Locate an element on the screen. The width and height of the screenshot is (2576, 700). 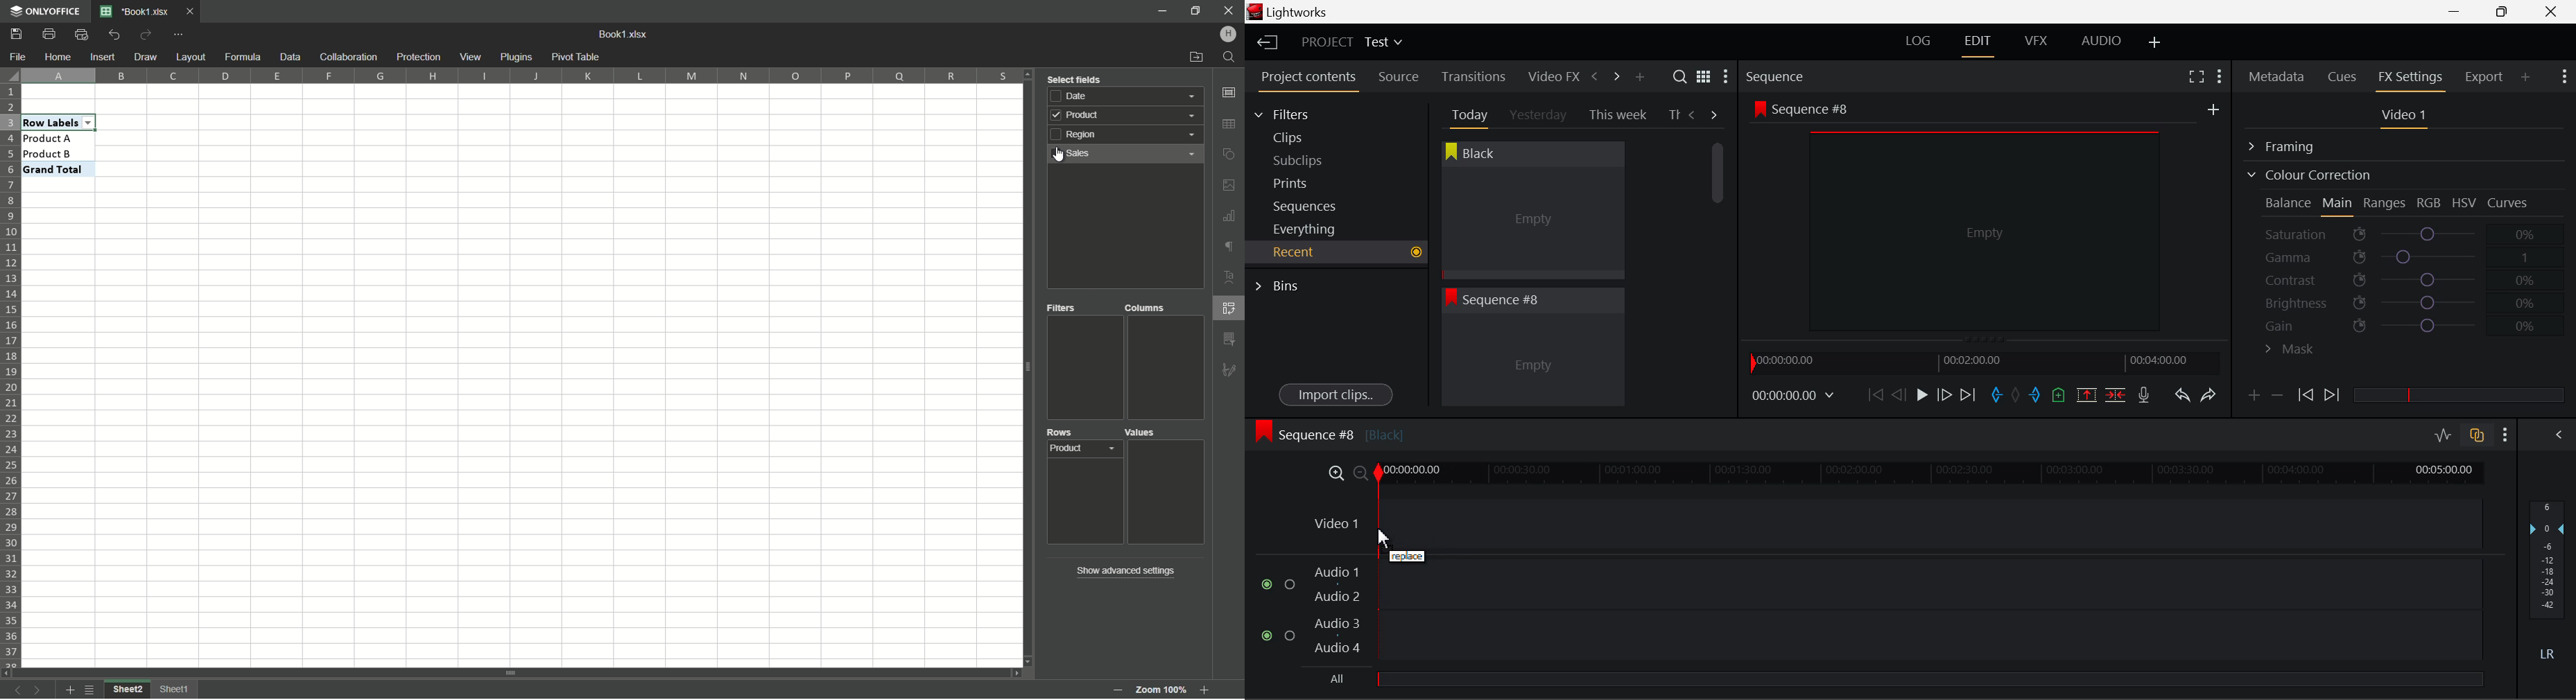
Video Input Field is located at coordinates (1894, 524).